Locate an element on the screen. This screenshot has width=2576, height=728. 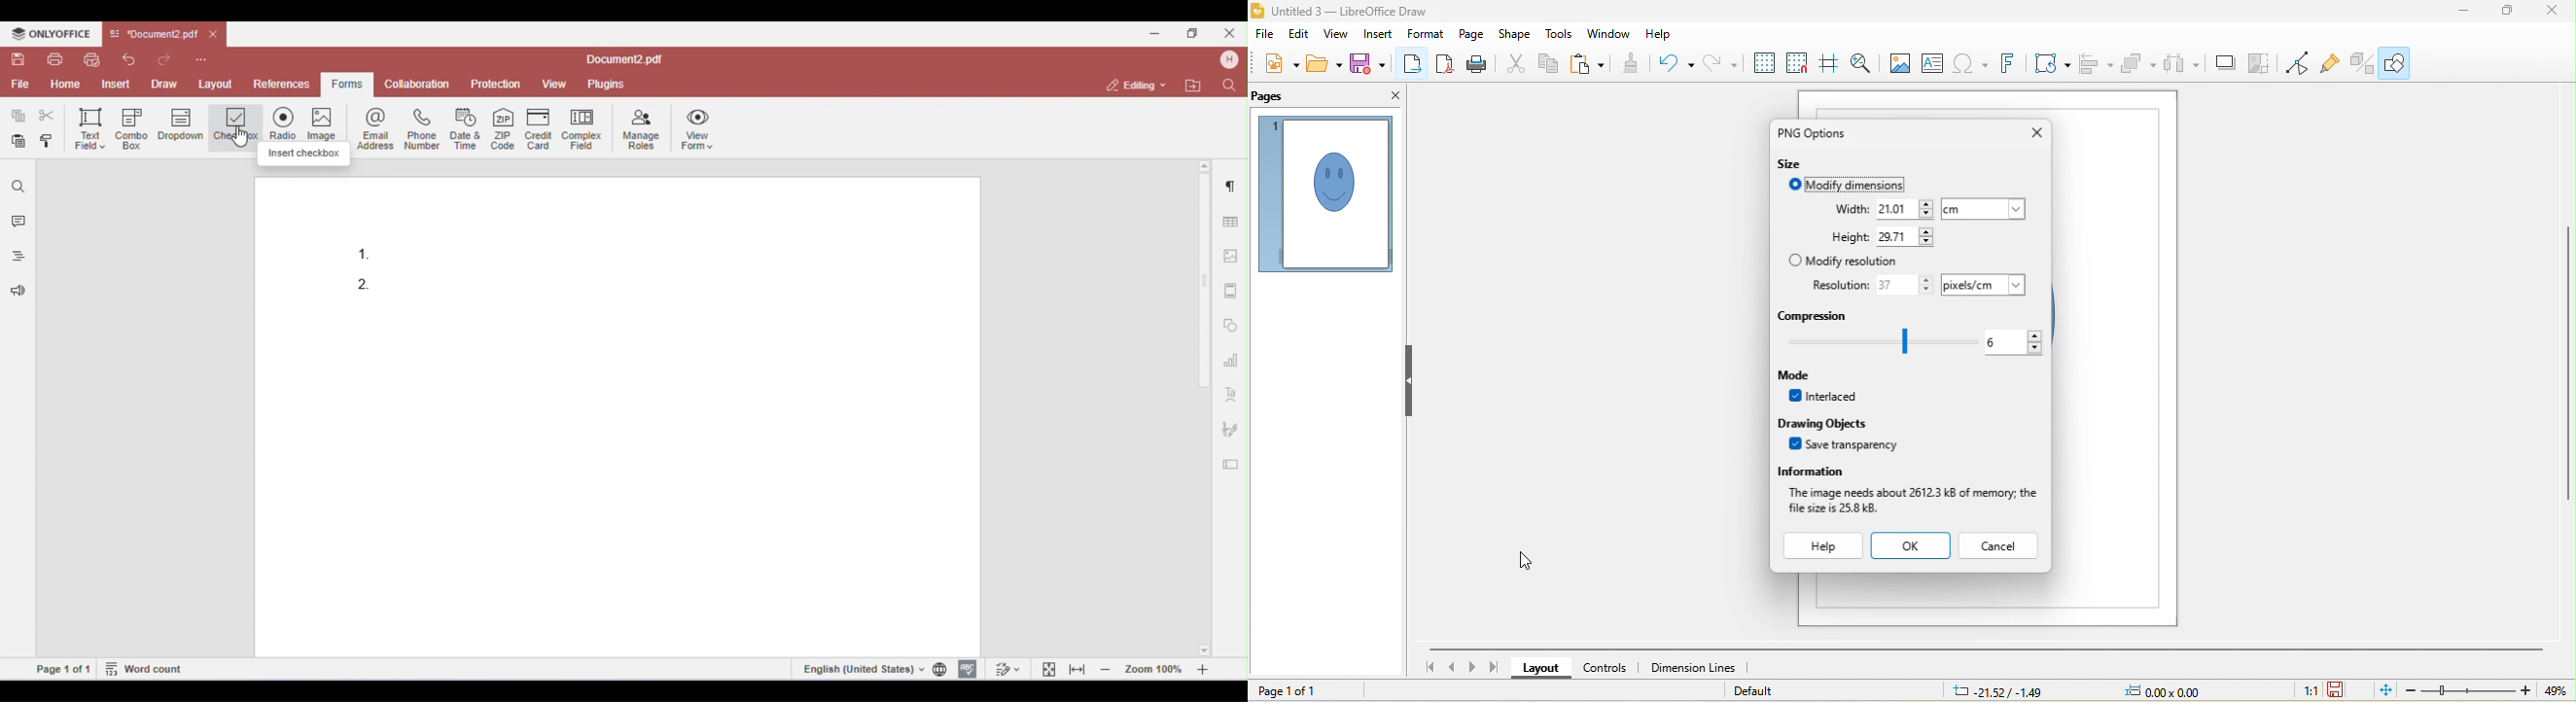
ok is located at coordinates (1910, 545).